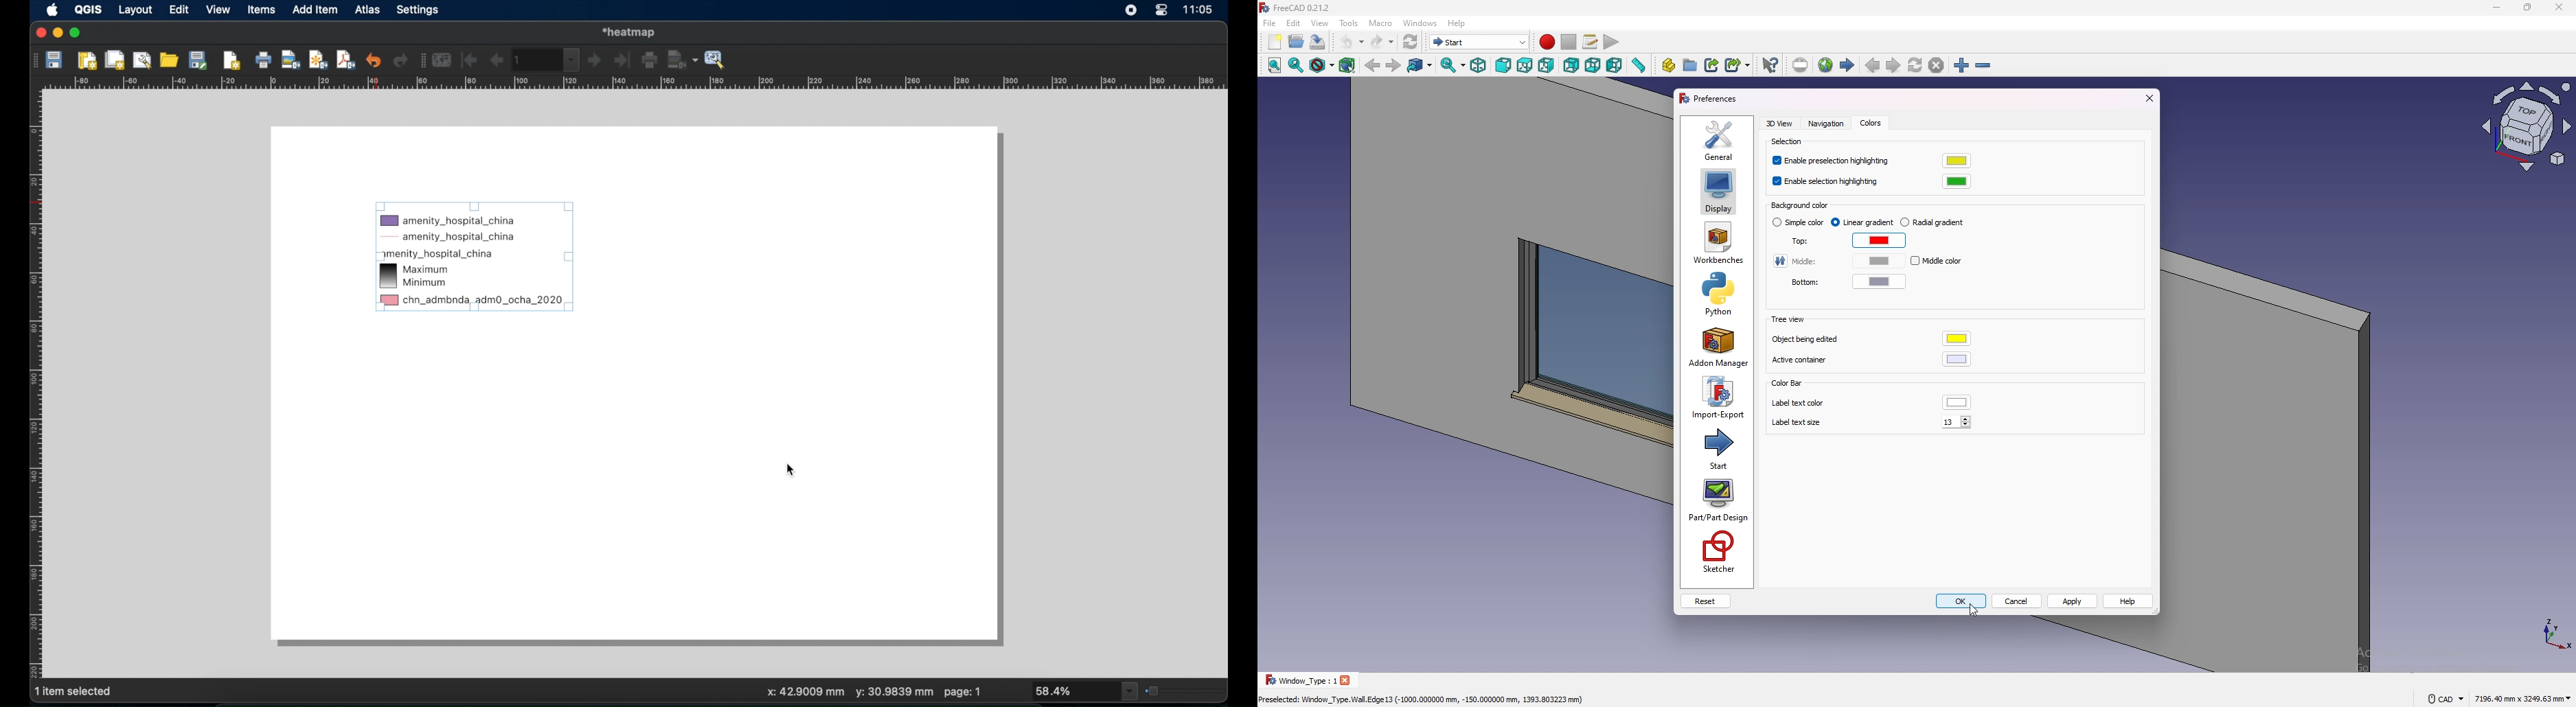  Describe the element at coordinates (316, 11) in the screenshot. I see `dd item` at that location.